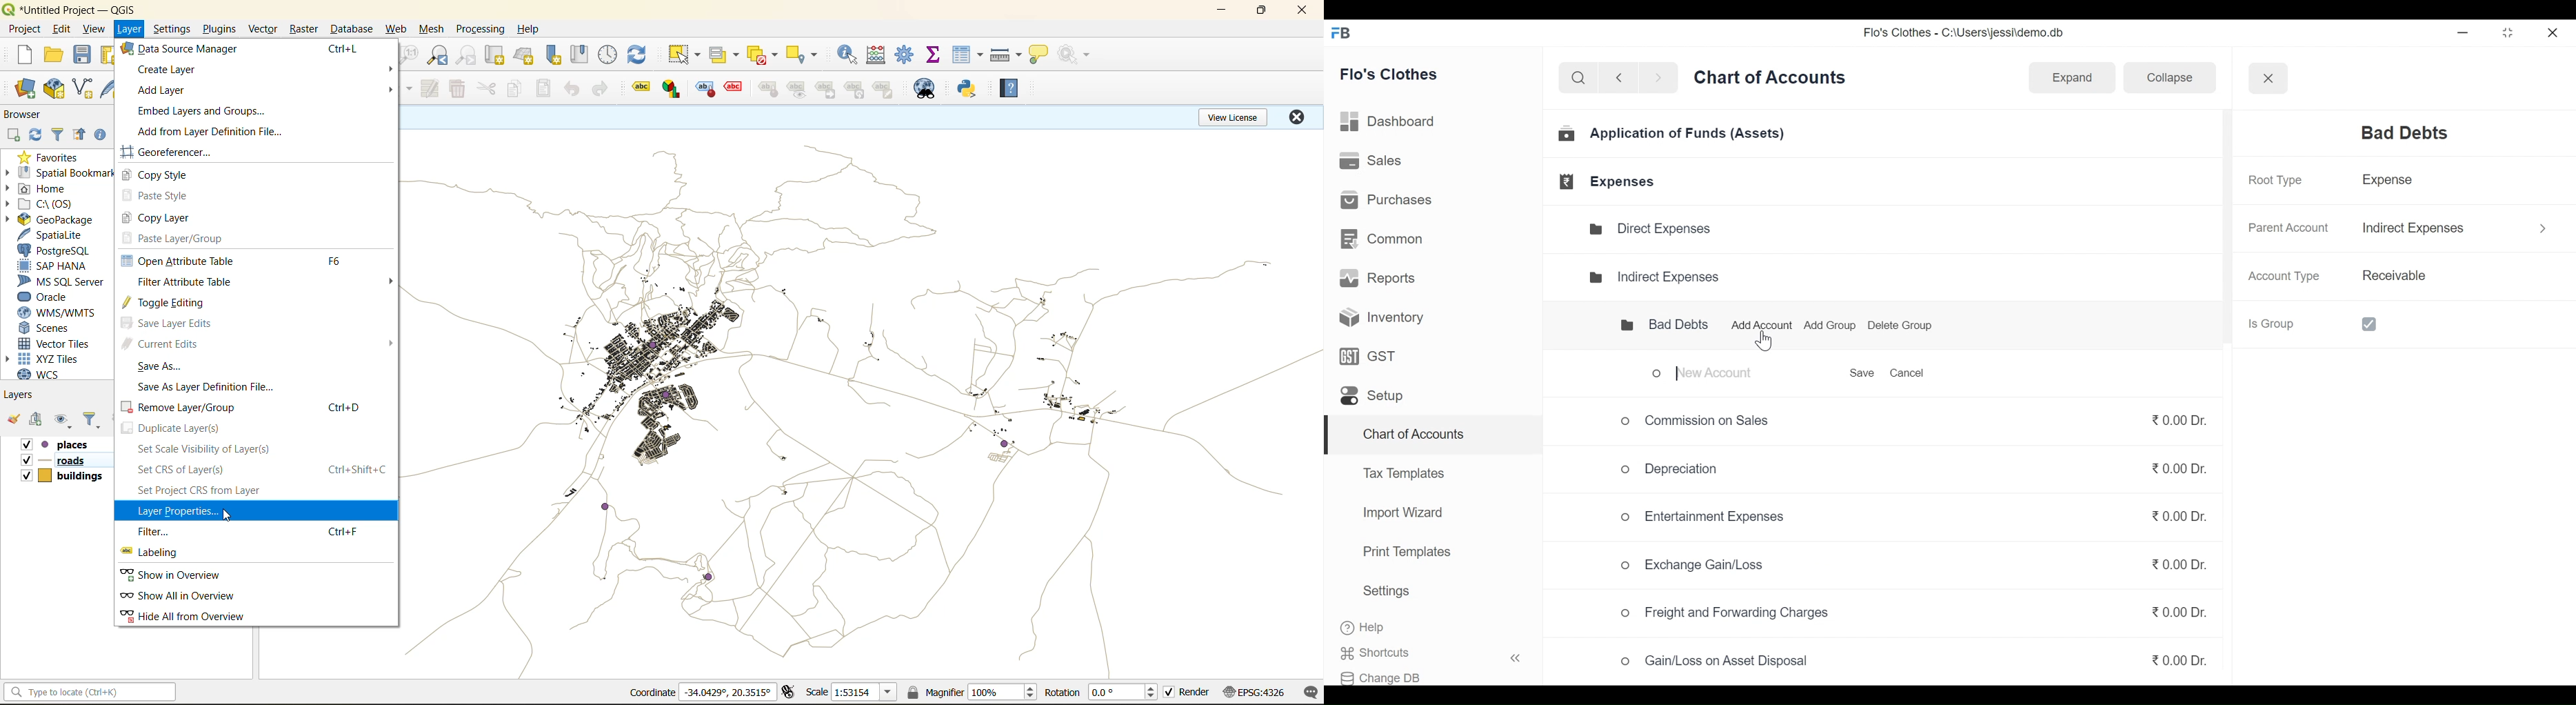 This screenshot has width=2576, height=728. What do you see at coordinates (1661, 80) in the screenshot?
I see `next` at bounding box center [1661, 80].